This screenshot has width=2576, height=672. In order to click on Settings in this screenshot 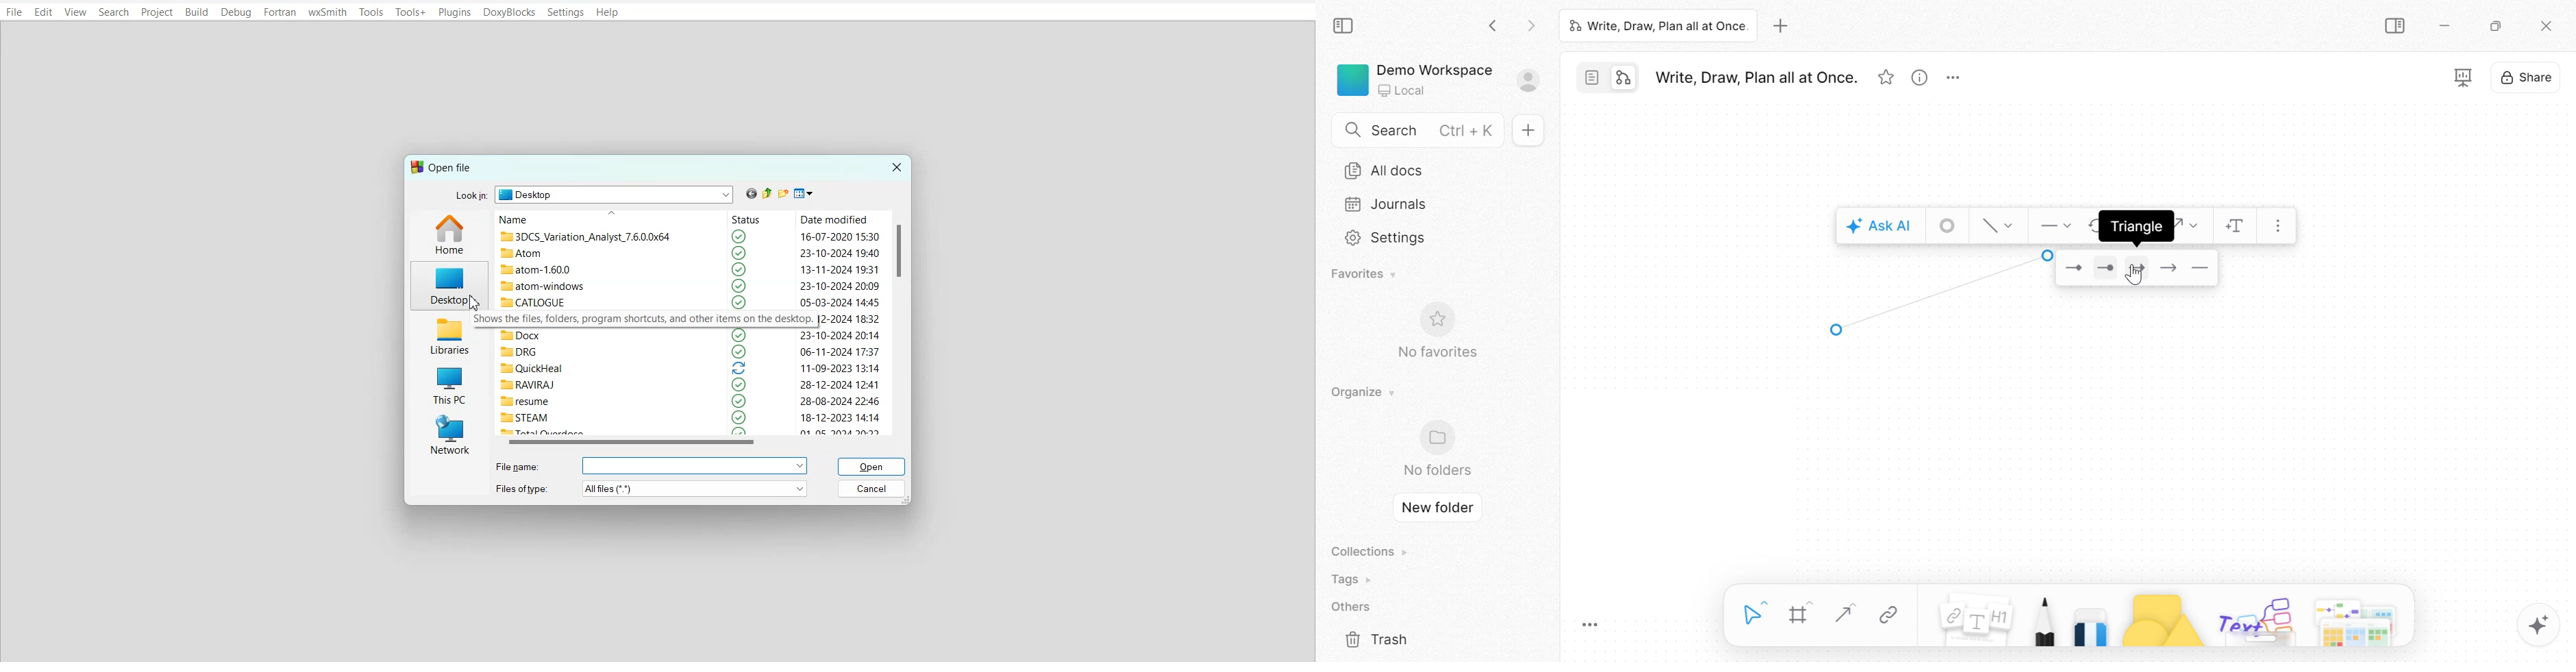, I will do `click(566, 12)`.